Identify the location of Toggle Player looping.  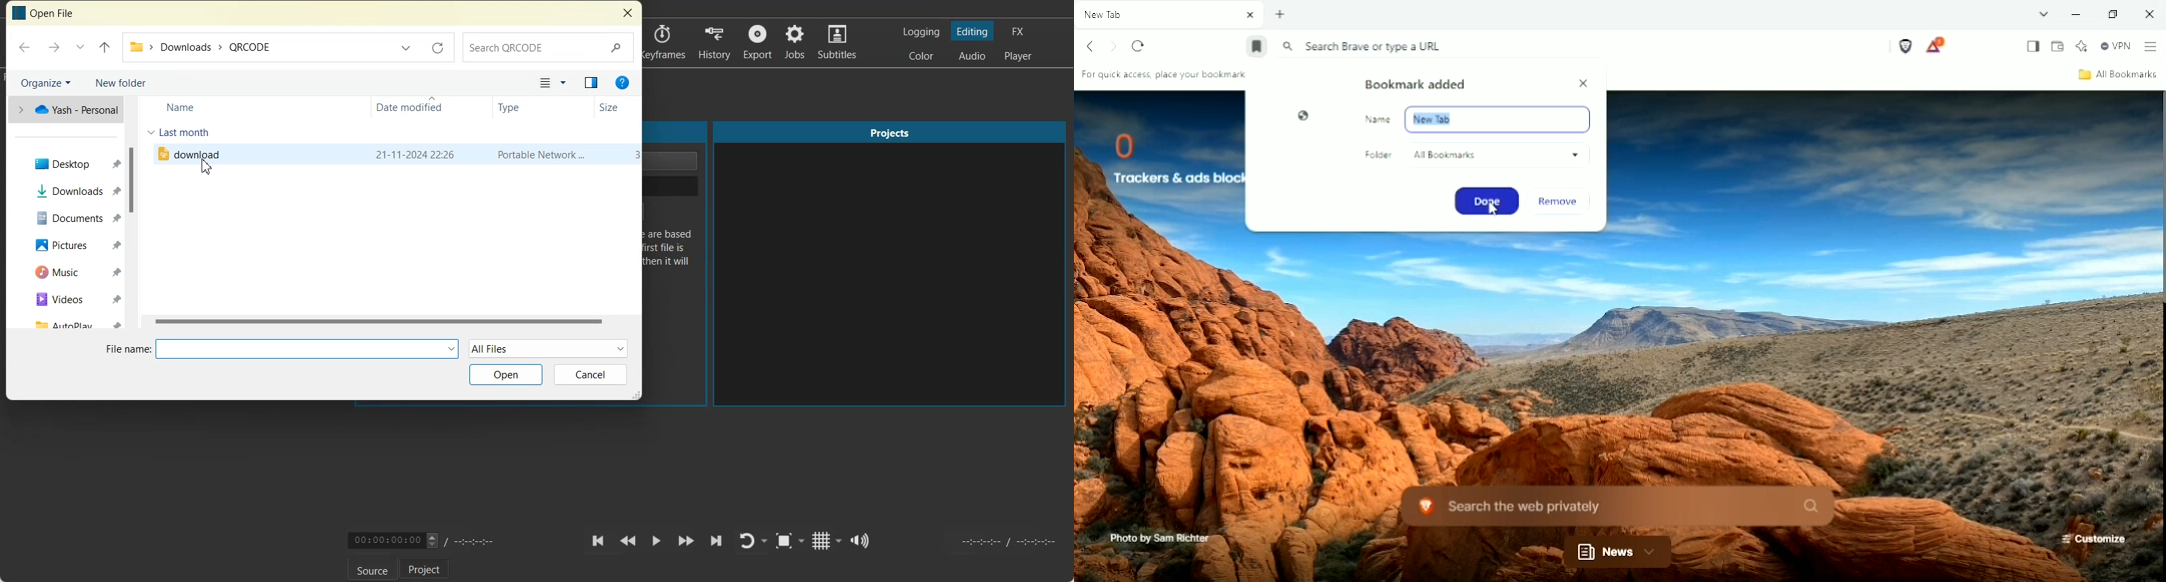
(753, 541).